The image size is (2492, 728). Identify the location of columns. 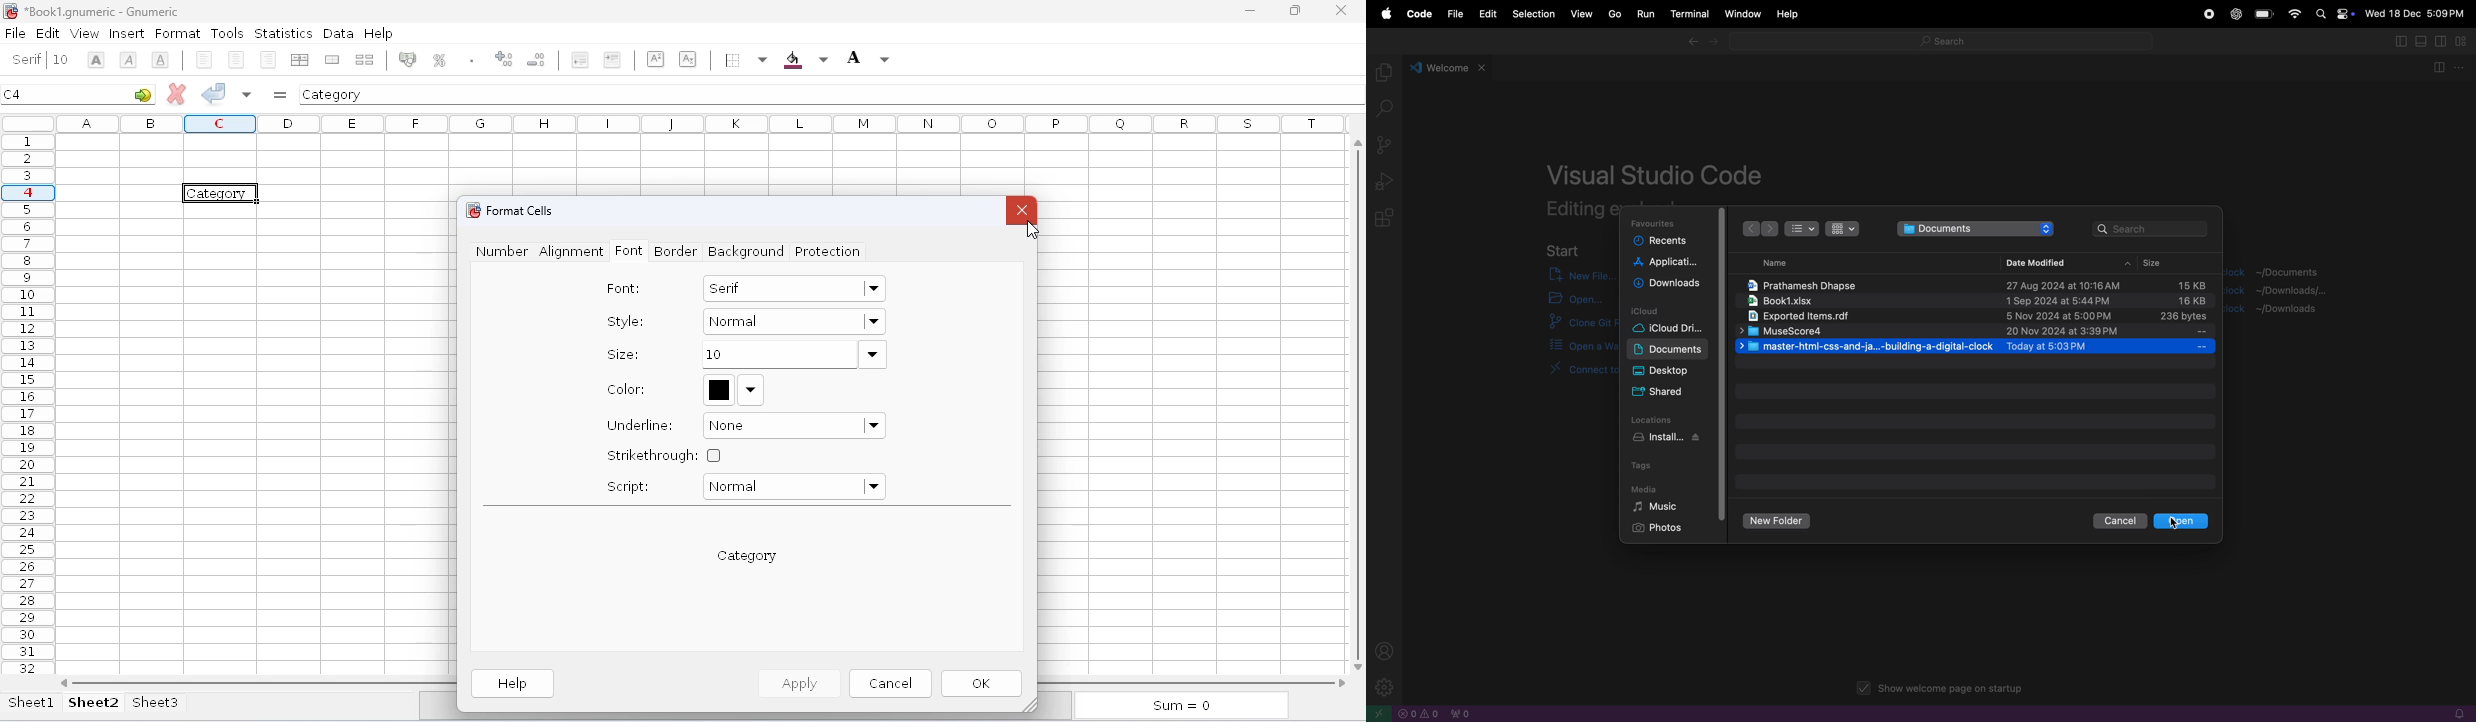
(705, 123).